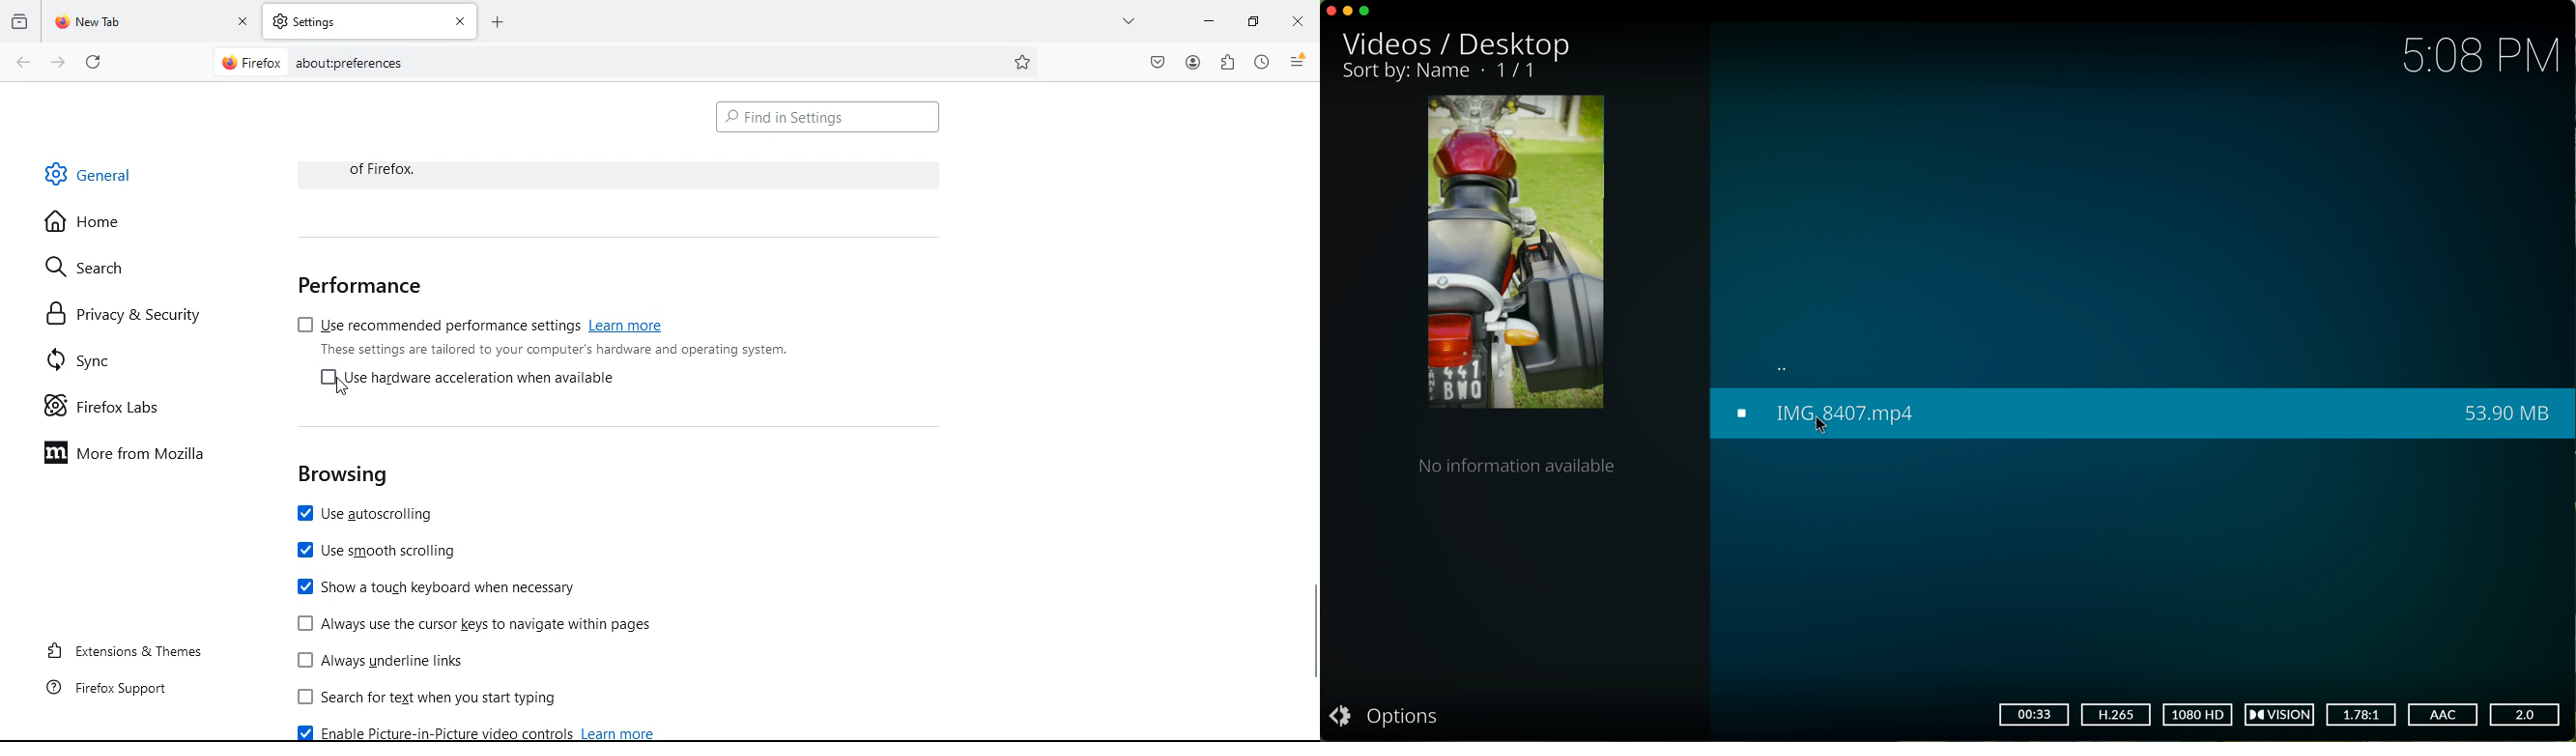 This screenshot has height=756, width=2576. What do you see at coordinates (1299, 62) in the screenshot?
I see `menu` at bounding box center [1299, 62].